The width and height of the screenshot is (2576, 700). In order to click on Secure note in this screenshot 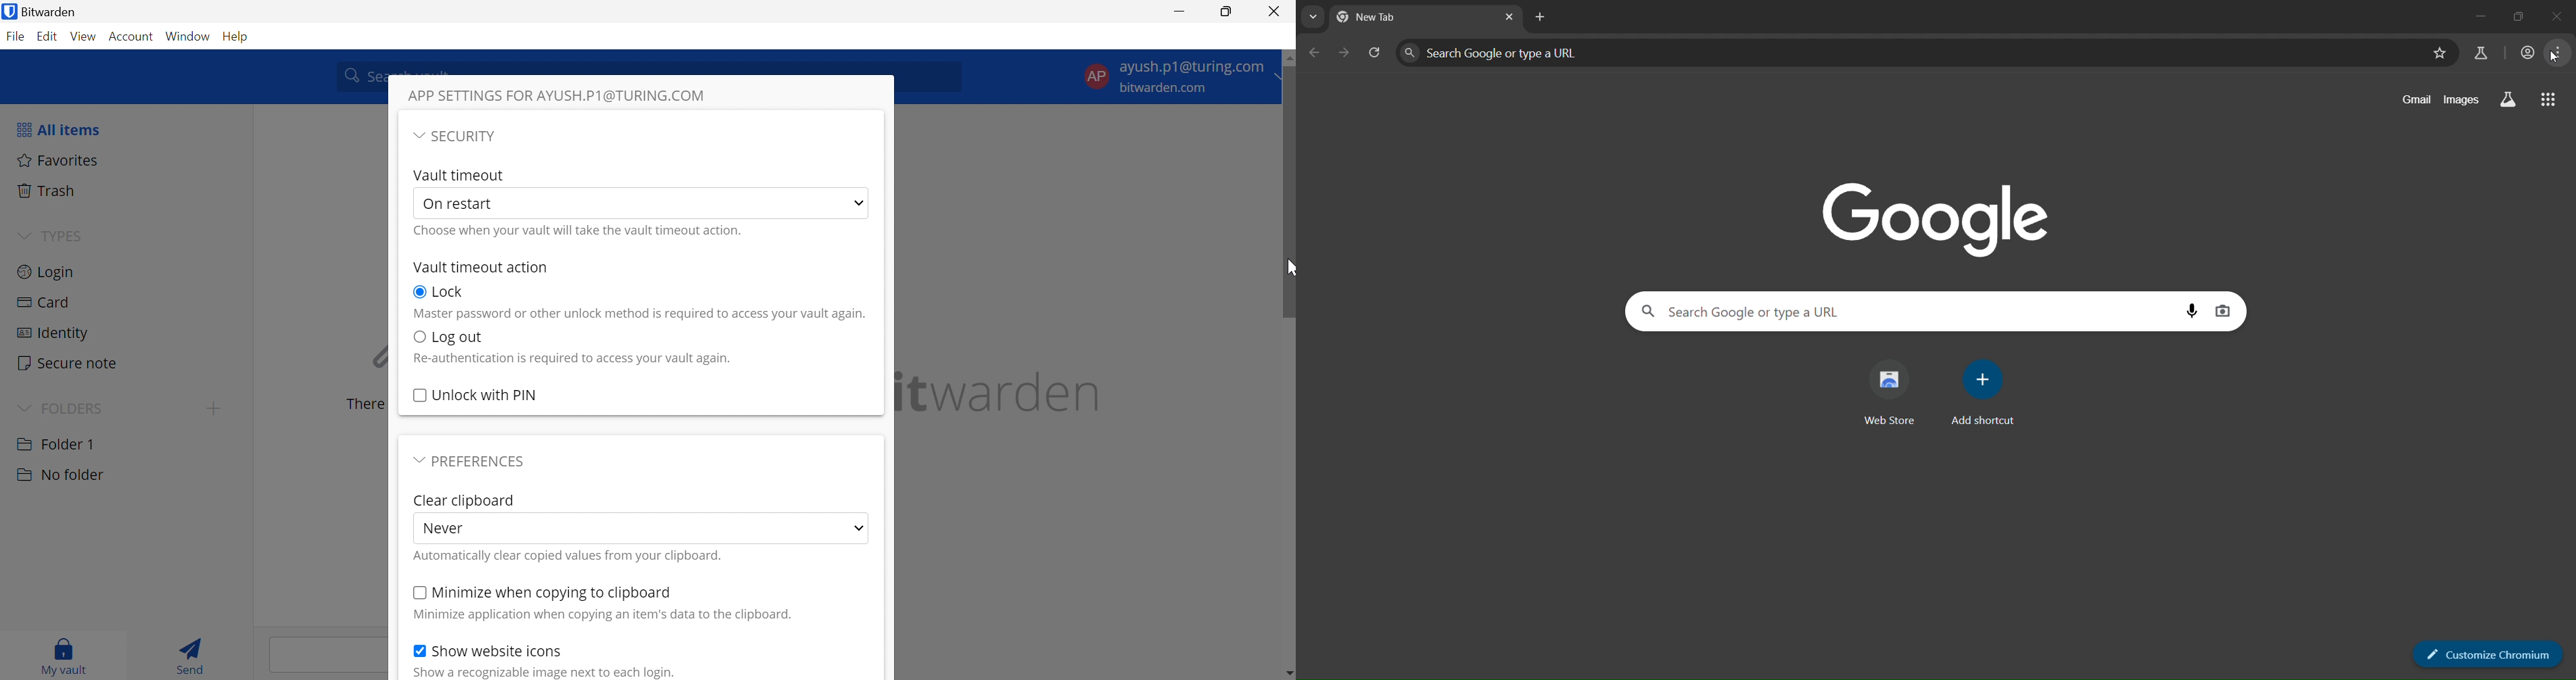, I will do `click(68, 364)`.